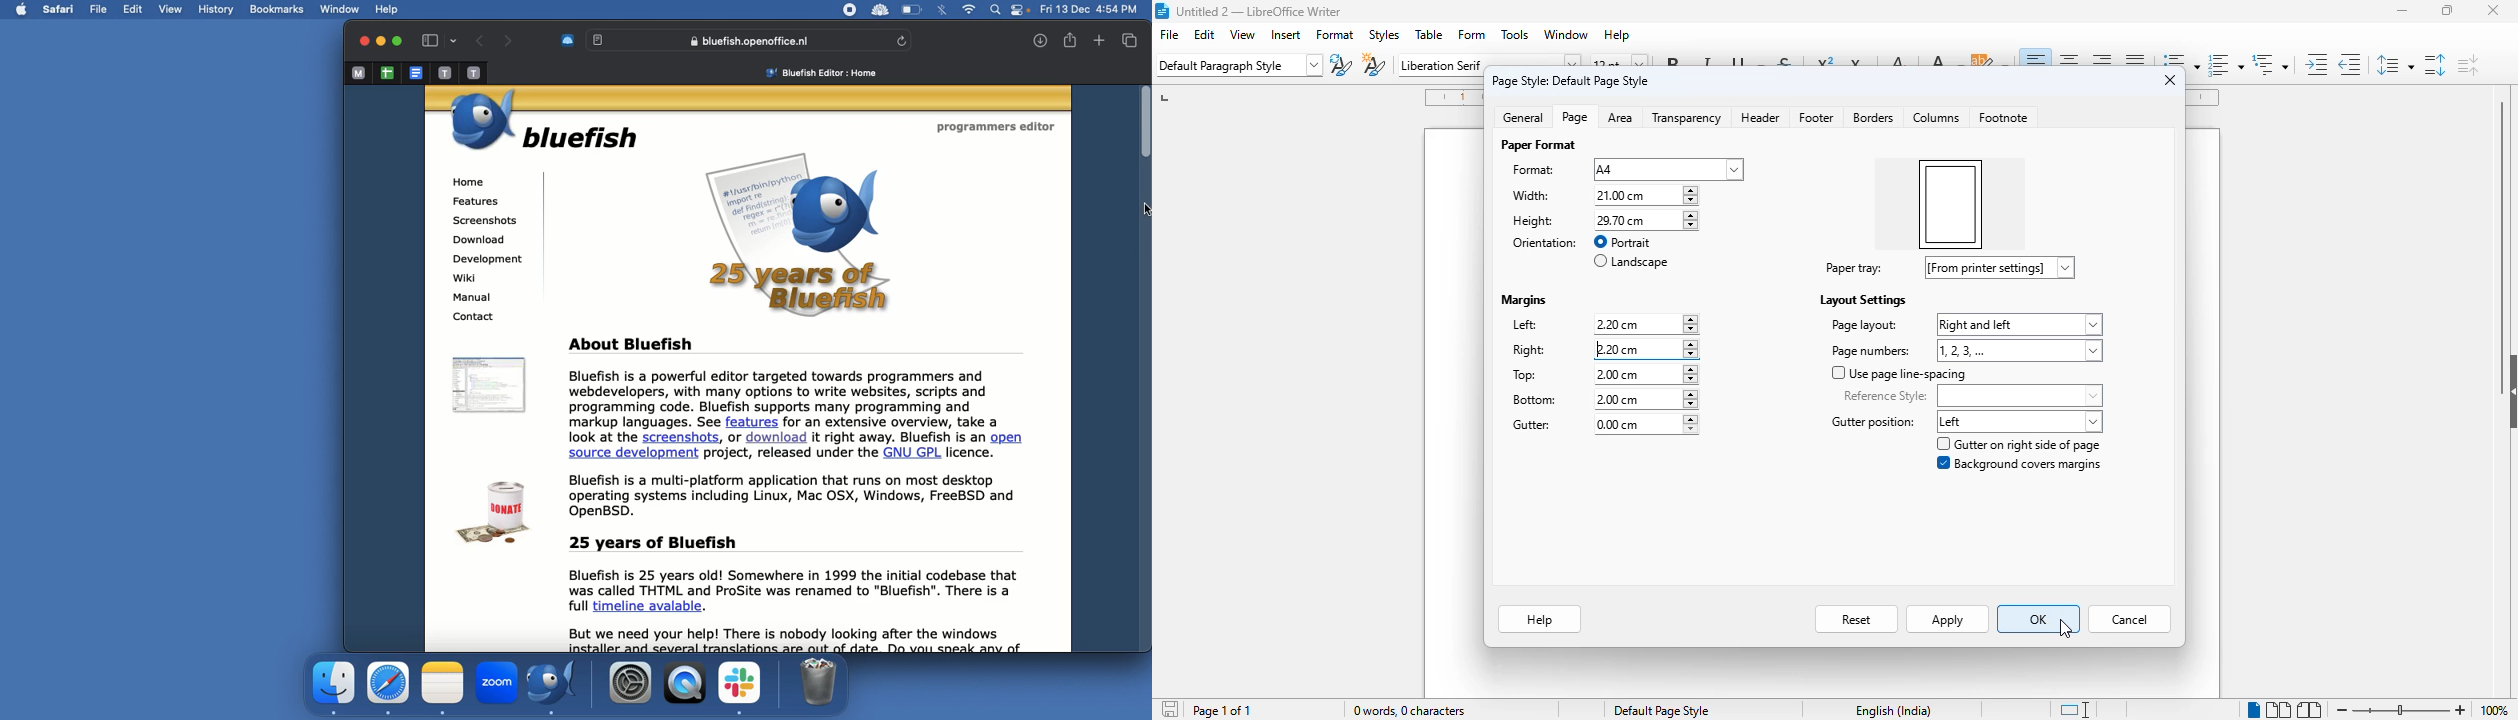 This screenshot has width=2520, height=728. What do you see at coordinates (1695, 425) in the screenshot?
I see `increment or decrement ` at bounding box center [1695, 425].